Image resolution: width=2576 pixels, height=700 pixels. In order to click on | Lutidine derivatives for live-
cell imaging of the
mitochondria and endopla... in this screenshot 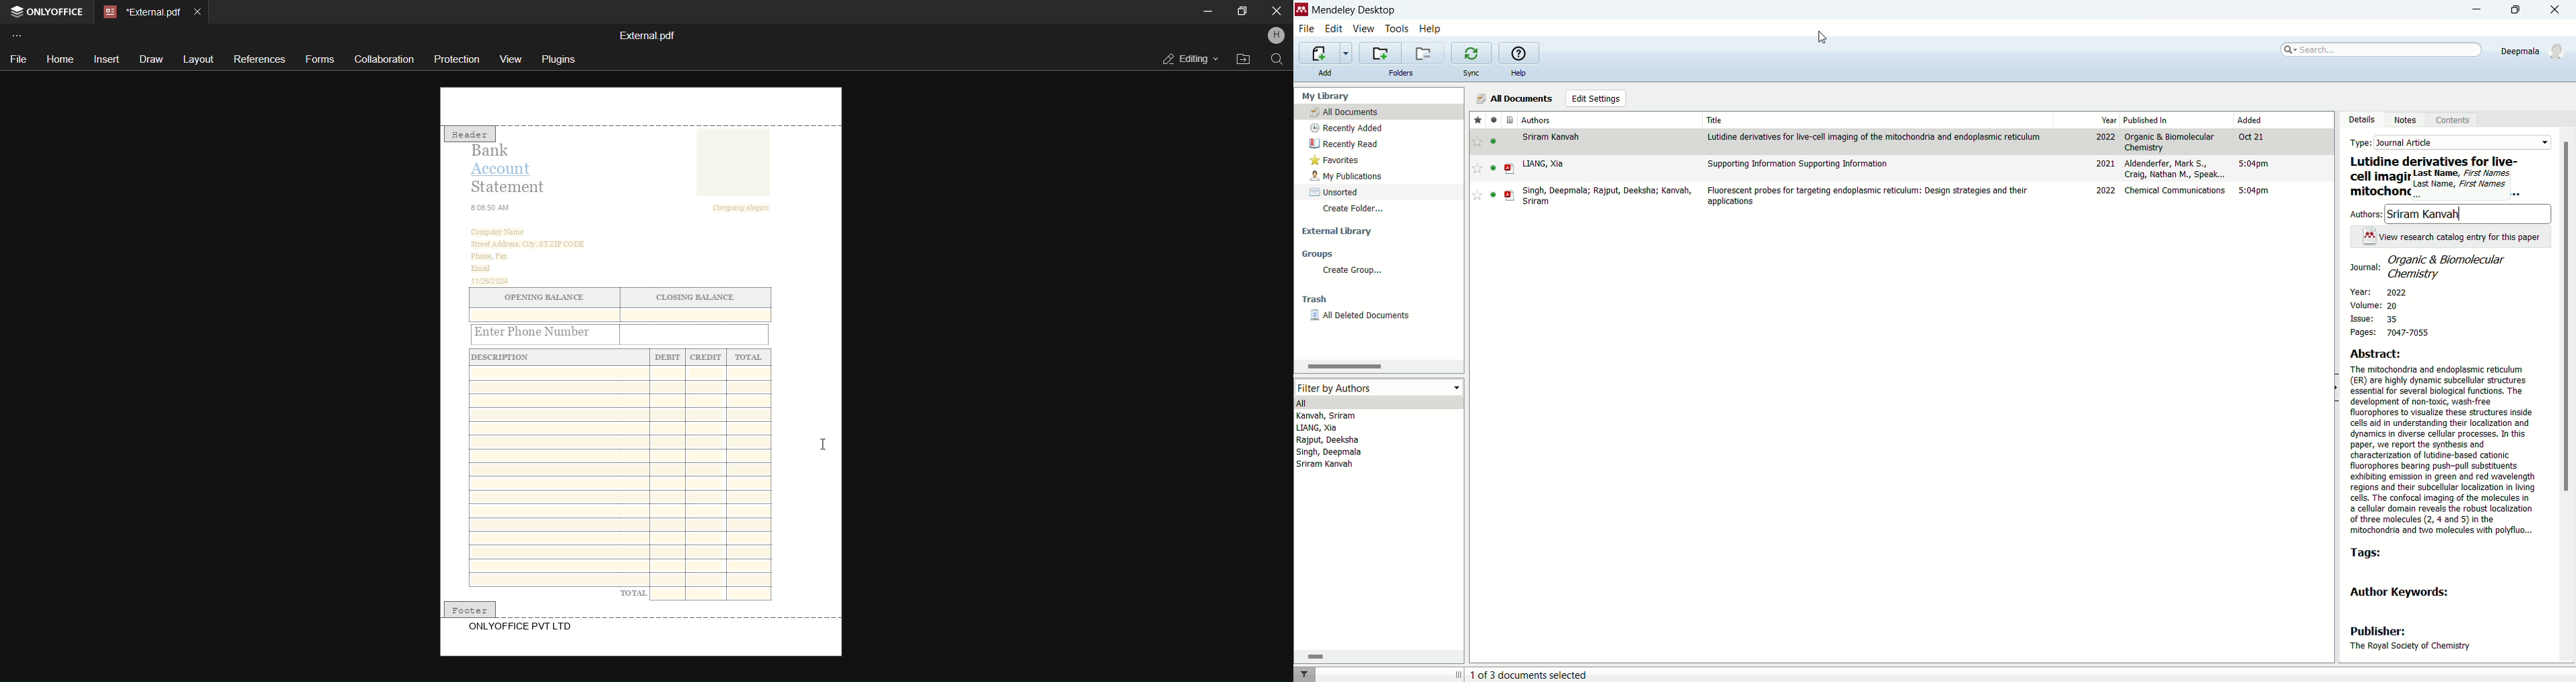, I will do `click(2434, 177)`.